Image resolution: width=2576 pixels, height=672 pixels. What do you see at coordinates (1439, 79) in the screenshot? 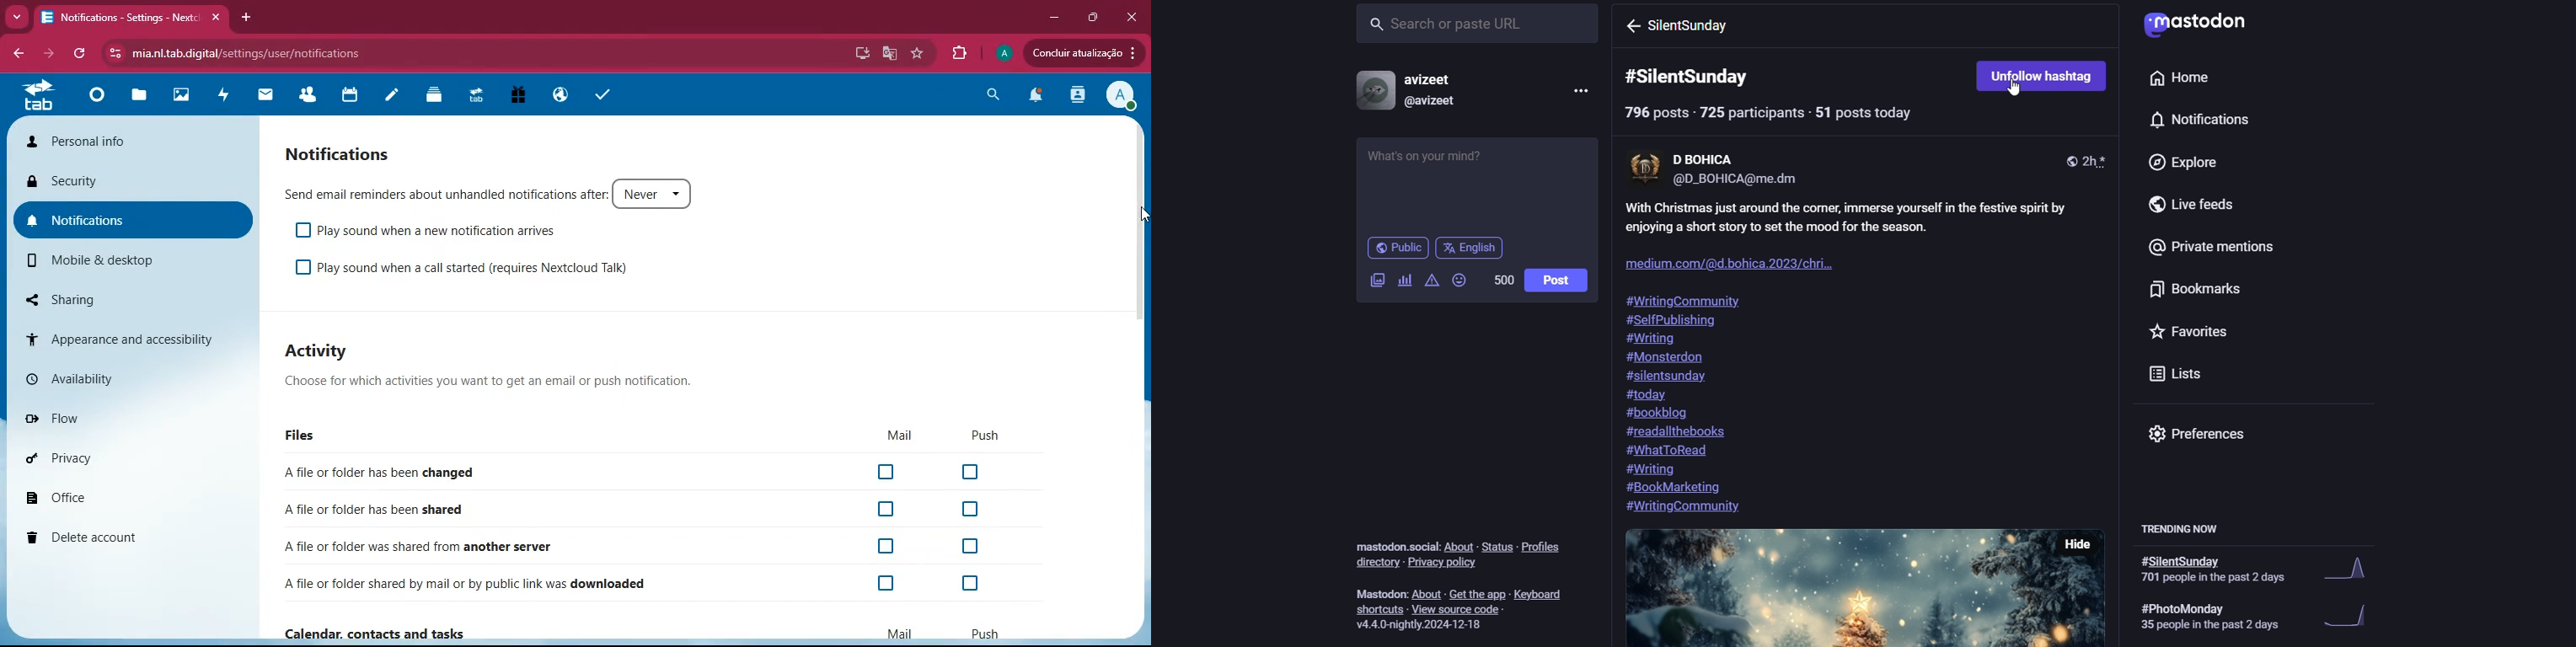
I see `avizeet` at bounding box center [1439, 79].